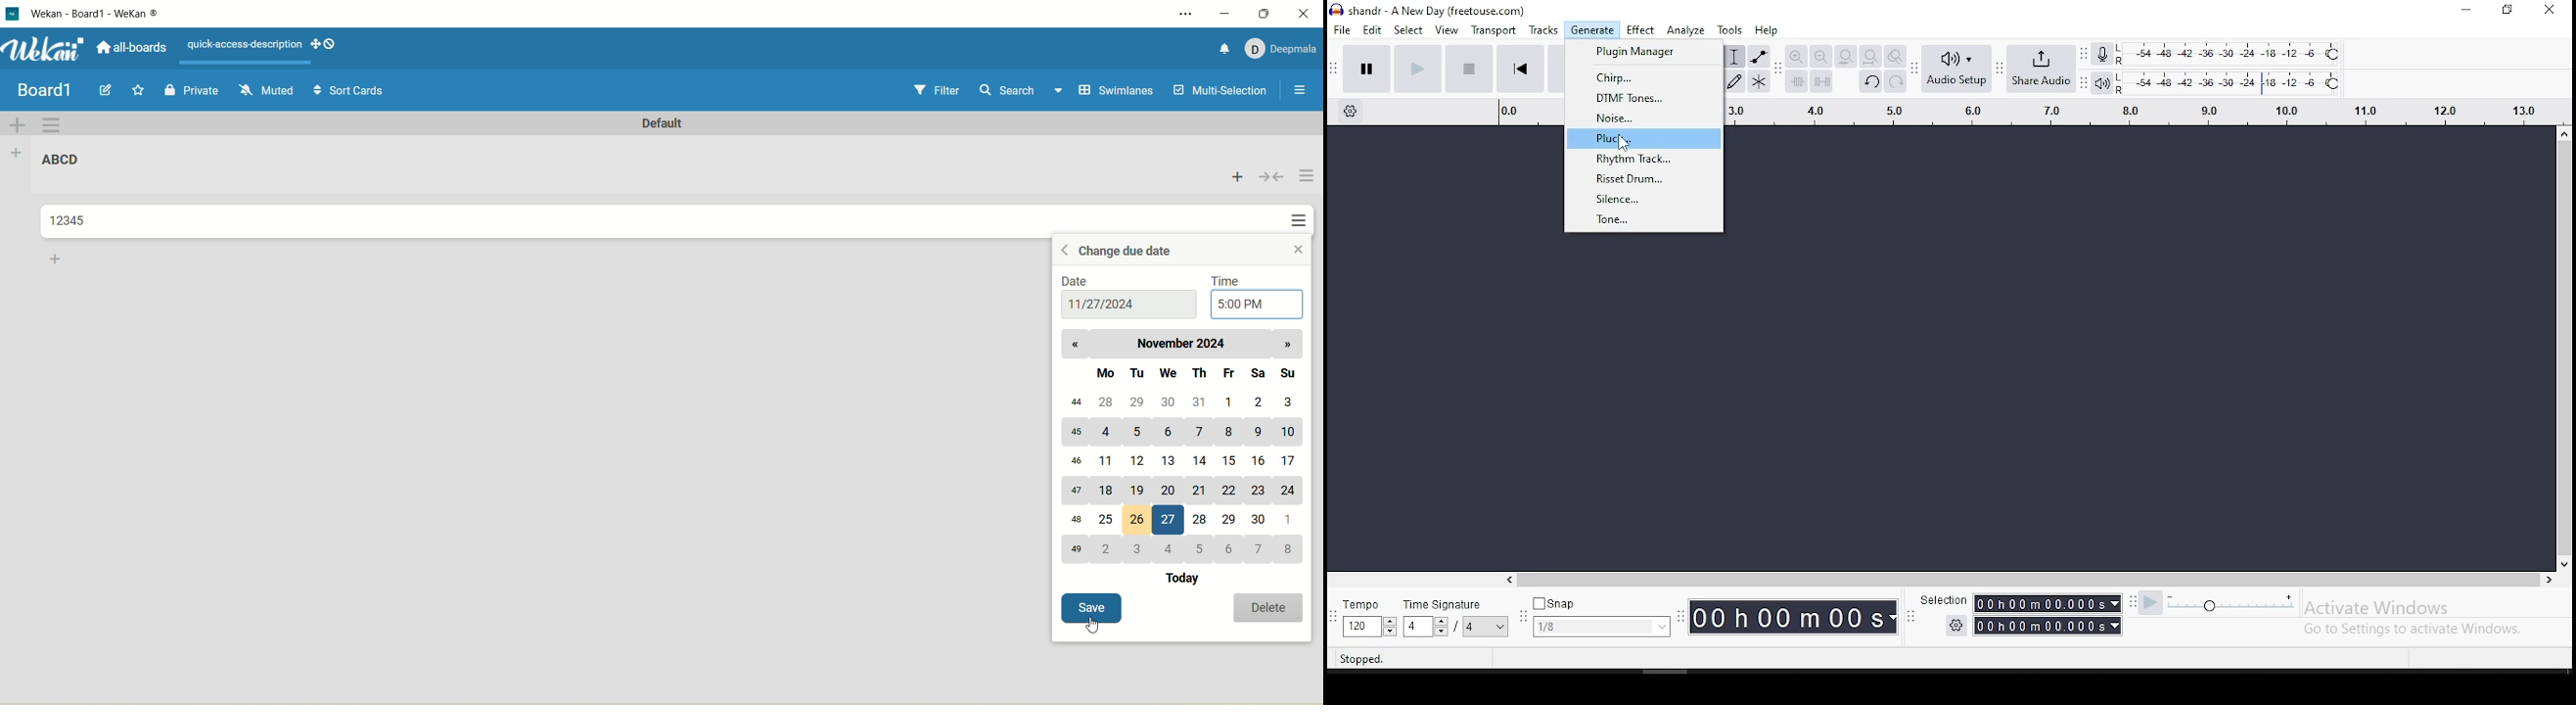 This screenshot has width=2576, height=728. I want to click on view, so click(1446, 30).